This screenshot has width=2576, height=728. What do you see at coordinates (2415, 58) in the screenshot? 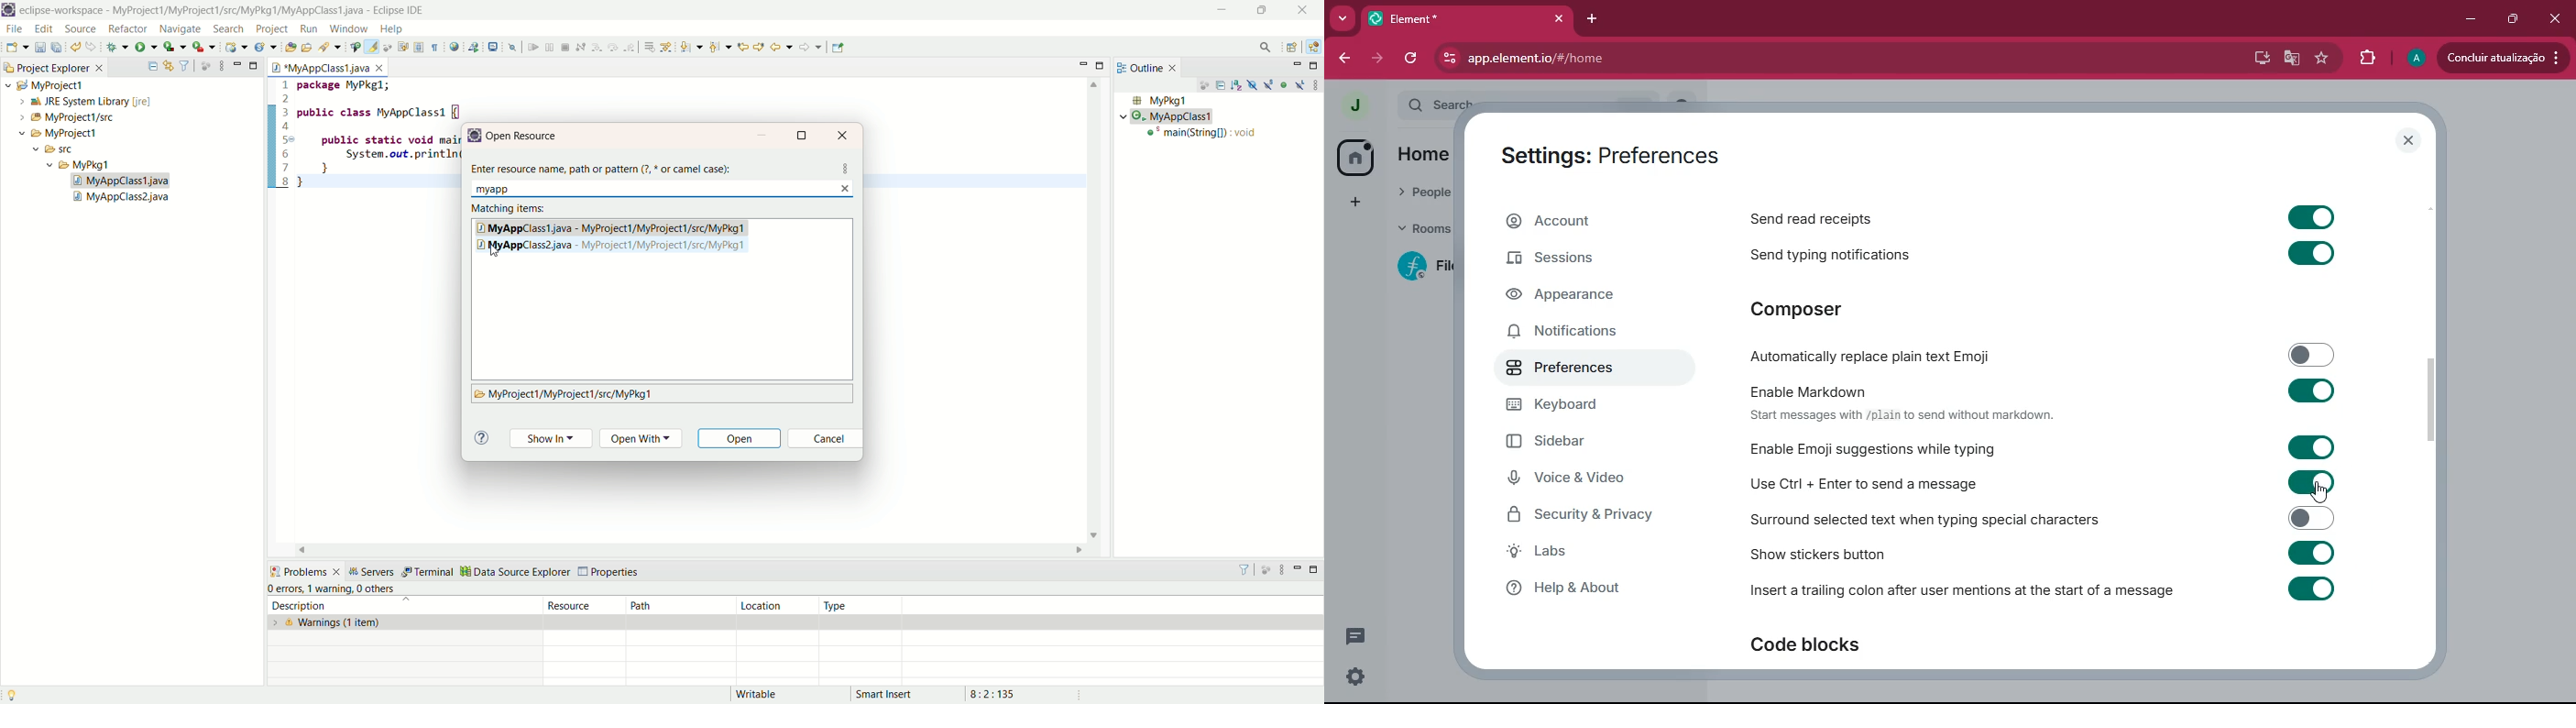
I see `profile` at bounding box center [2415, 58].